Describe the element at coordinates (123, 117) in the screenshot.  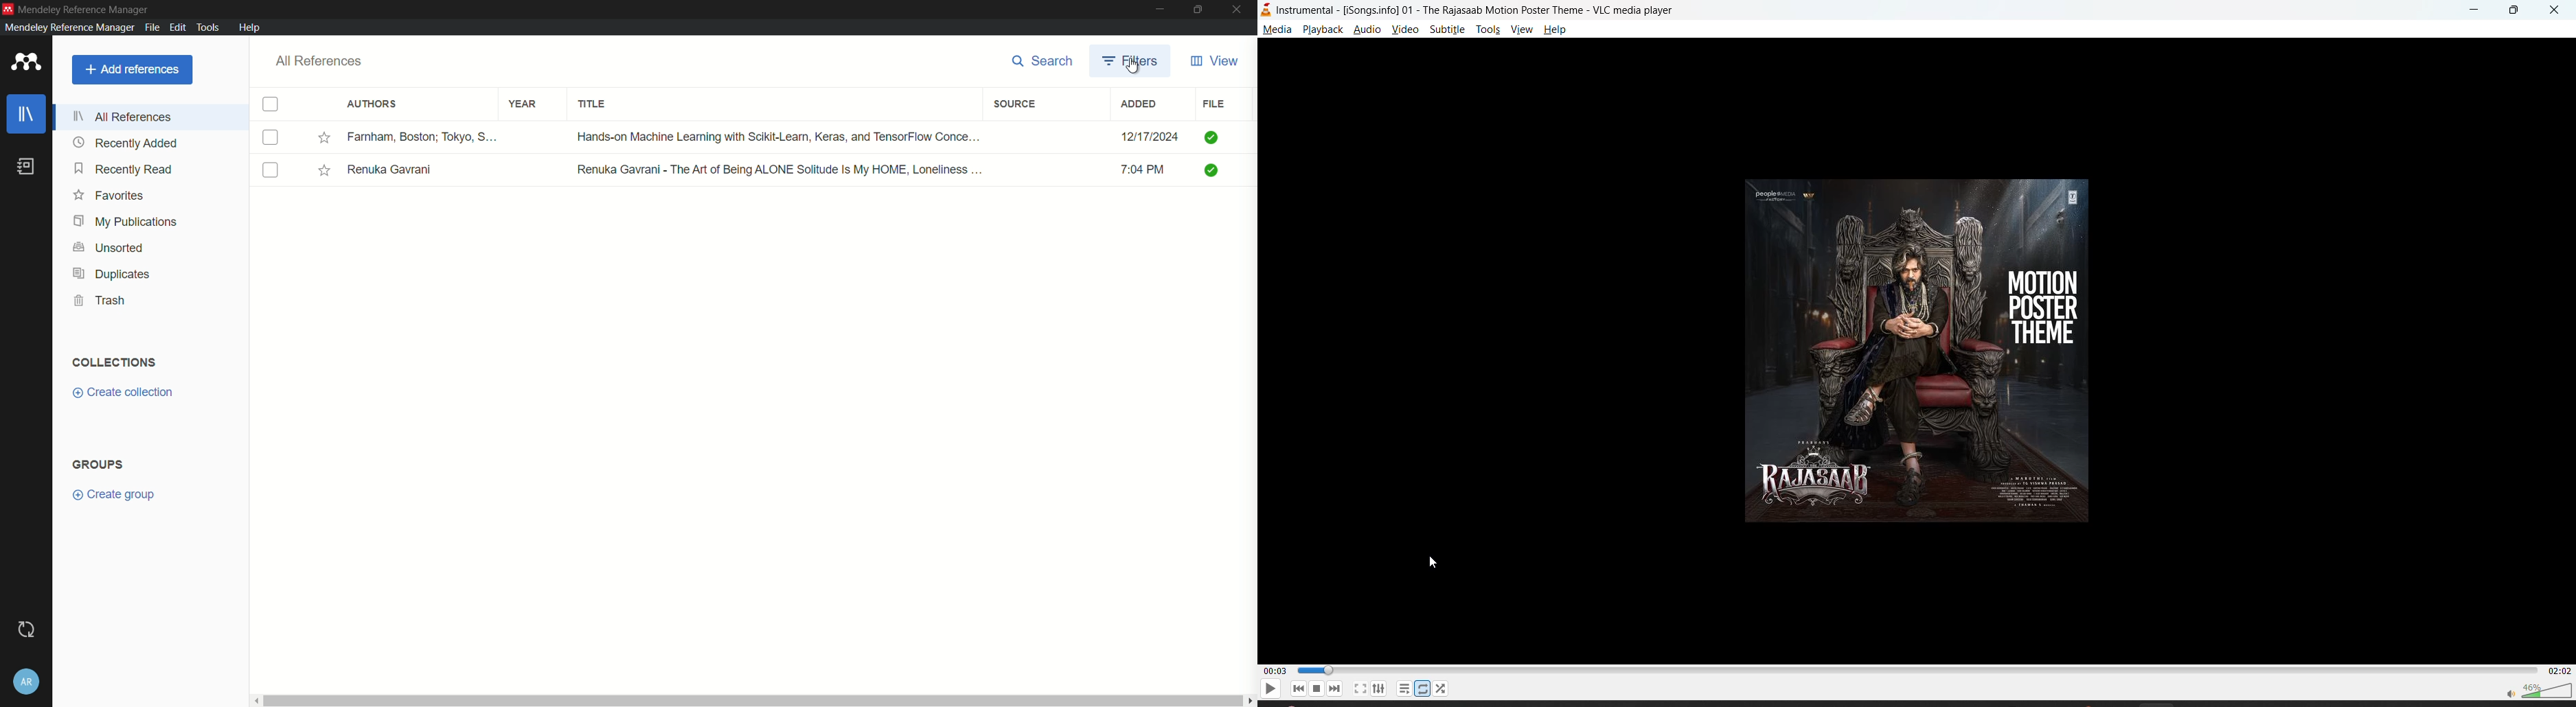
I see `all references` at that location.